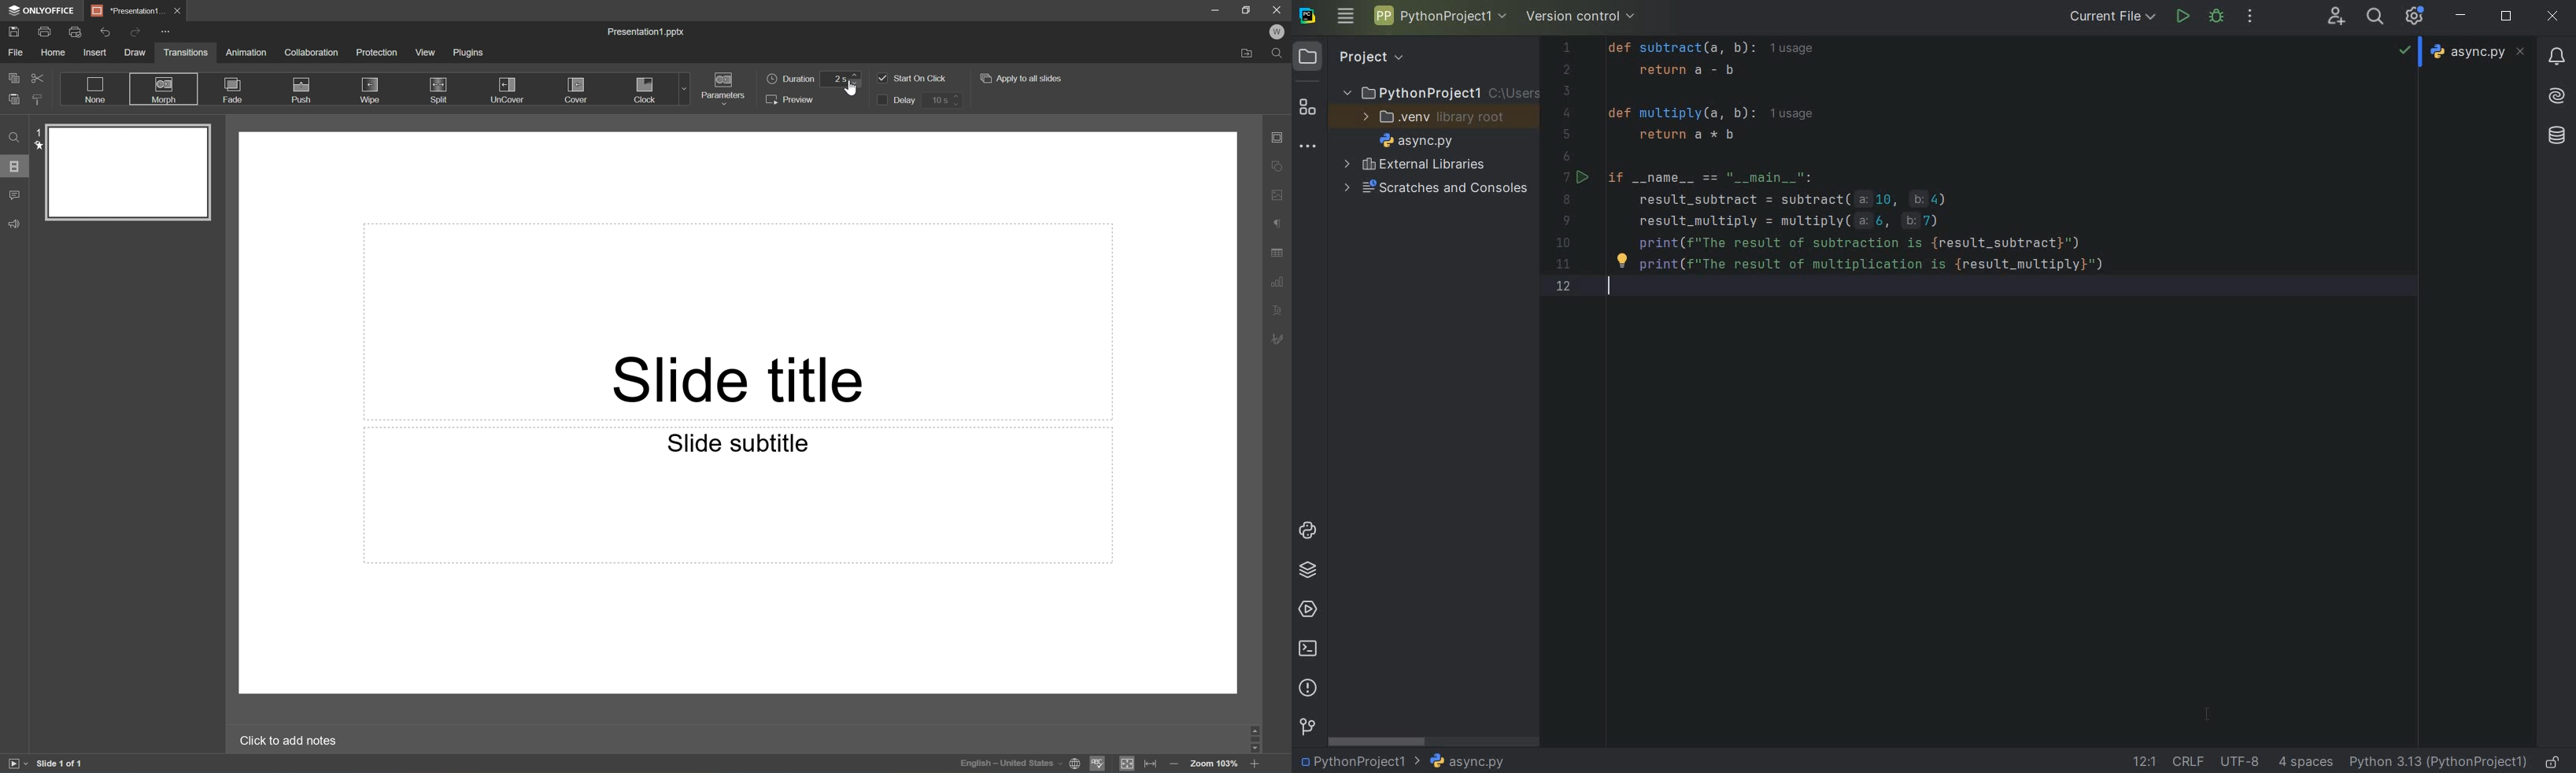 The height and width of the screenshot is (784, 2576). Describe the element at coordinates (1253, 767) in the screenshot. I see `Zoom in` at that location.